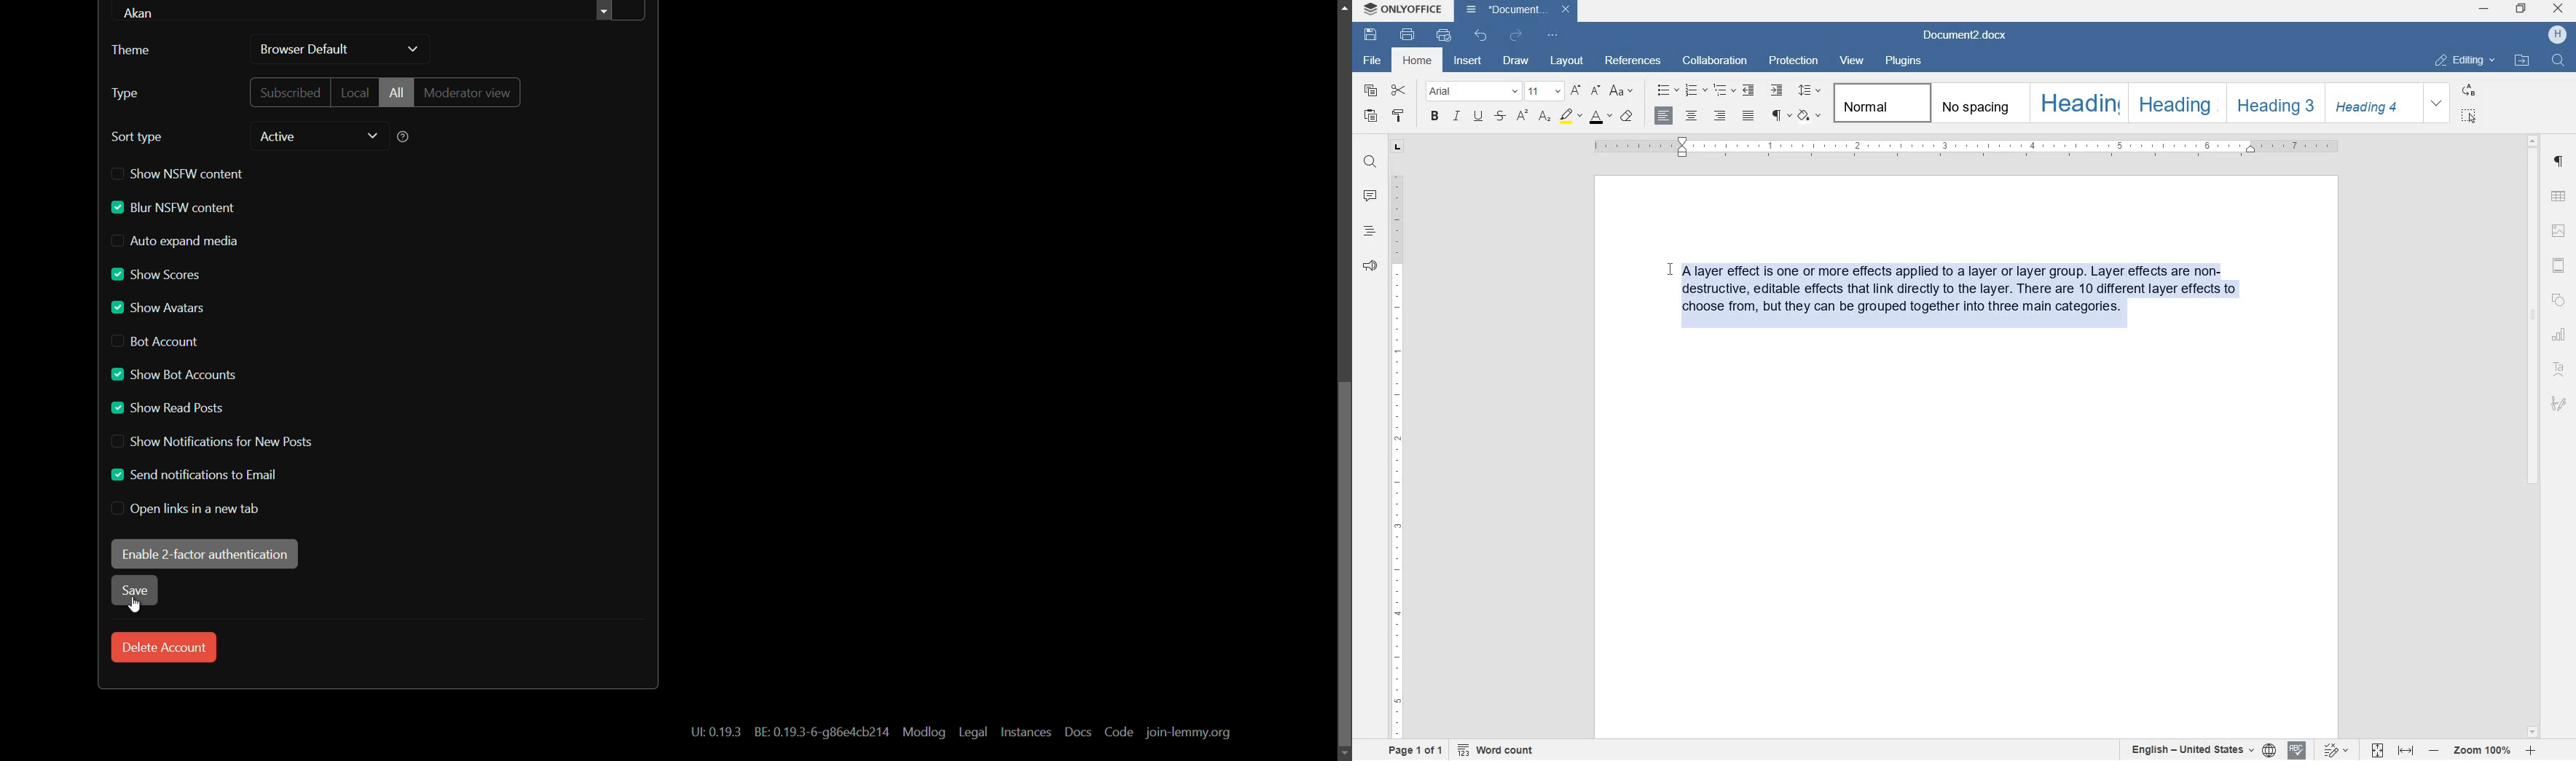  I want to click on ruler, so click(1397, 453).